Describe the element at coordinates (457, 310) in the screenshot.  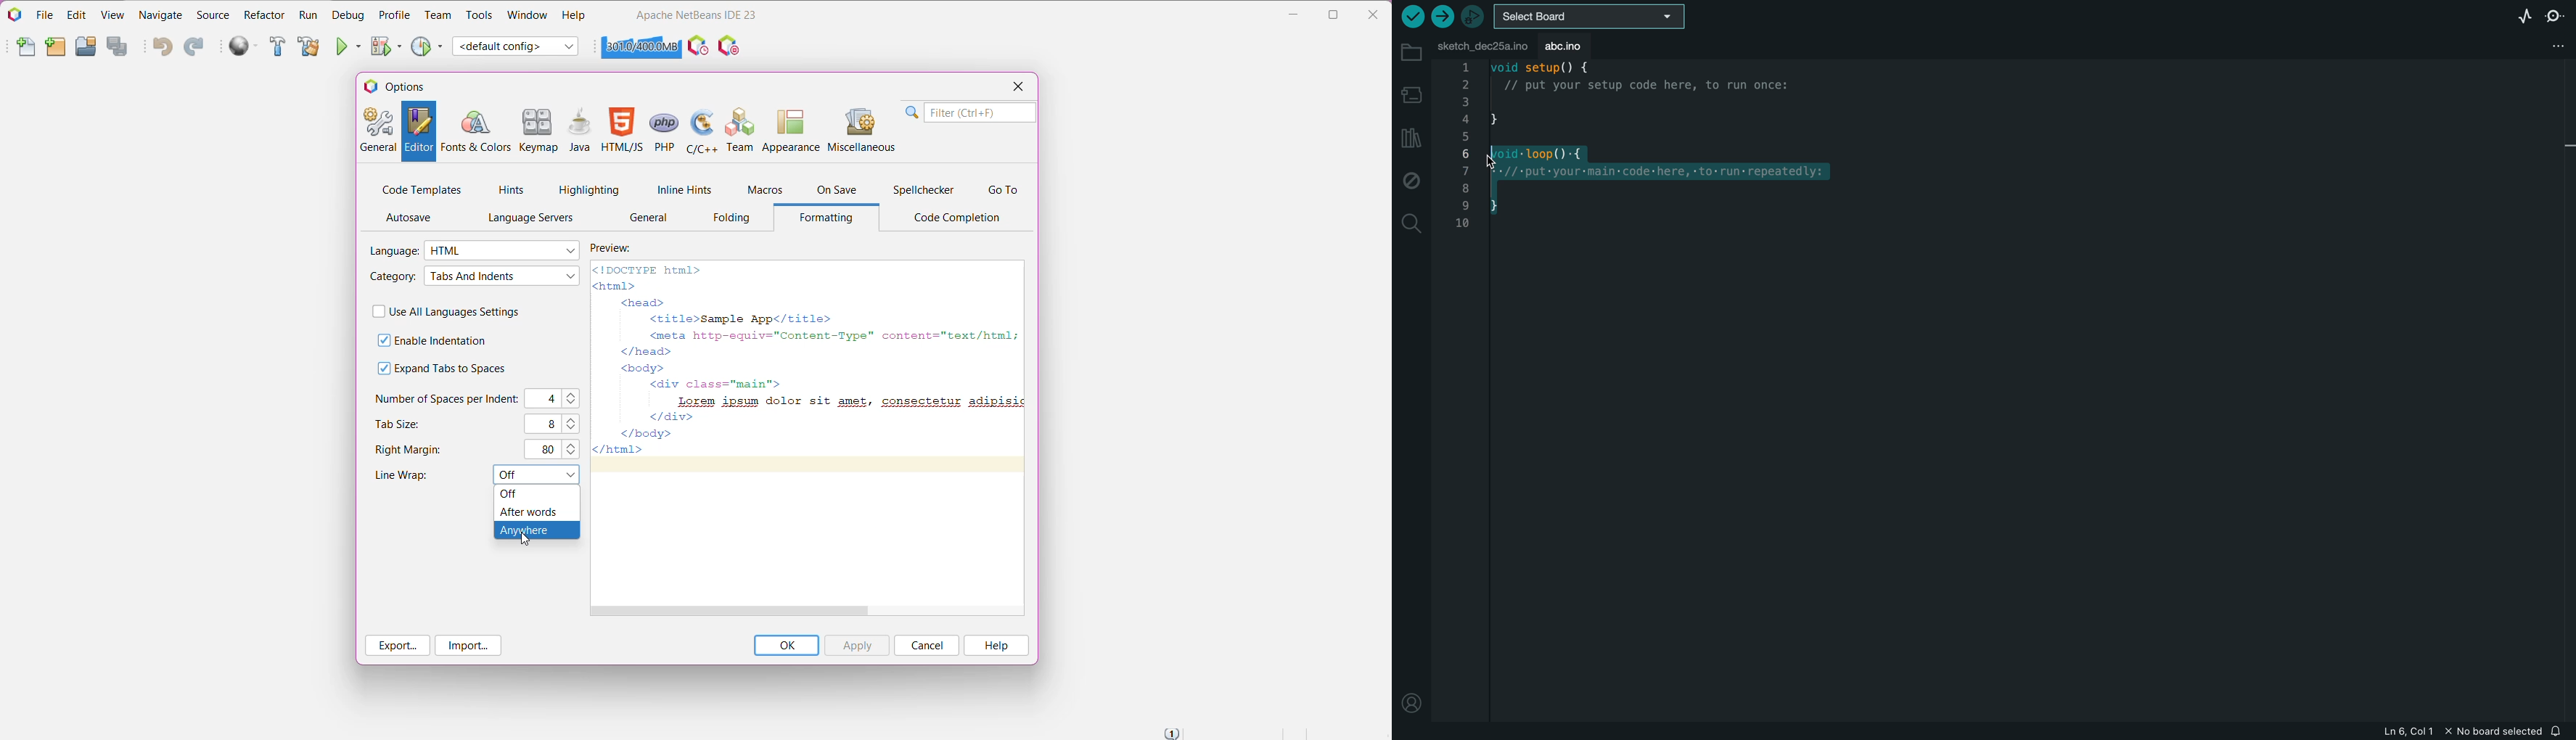
I see `Use All Languages Settings - Click to enable/disable` at that location.